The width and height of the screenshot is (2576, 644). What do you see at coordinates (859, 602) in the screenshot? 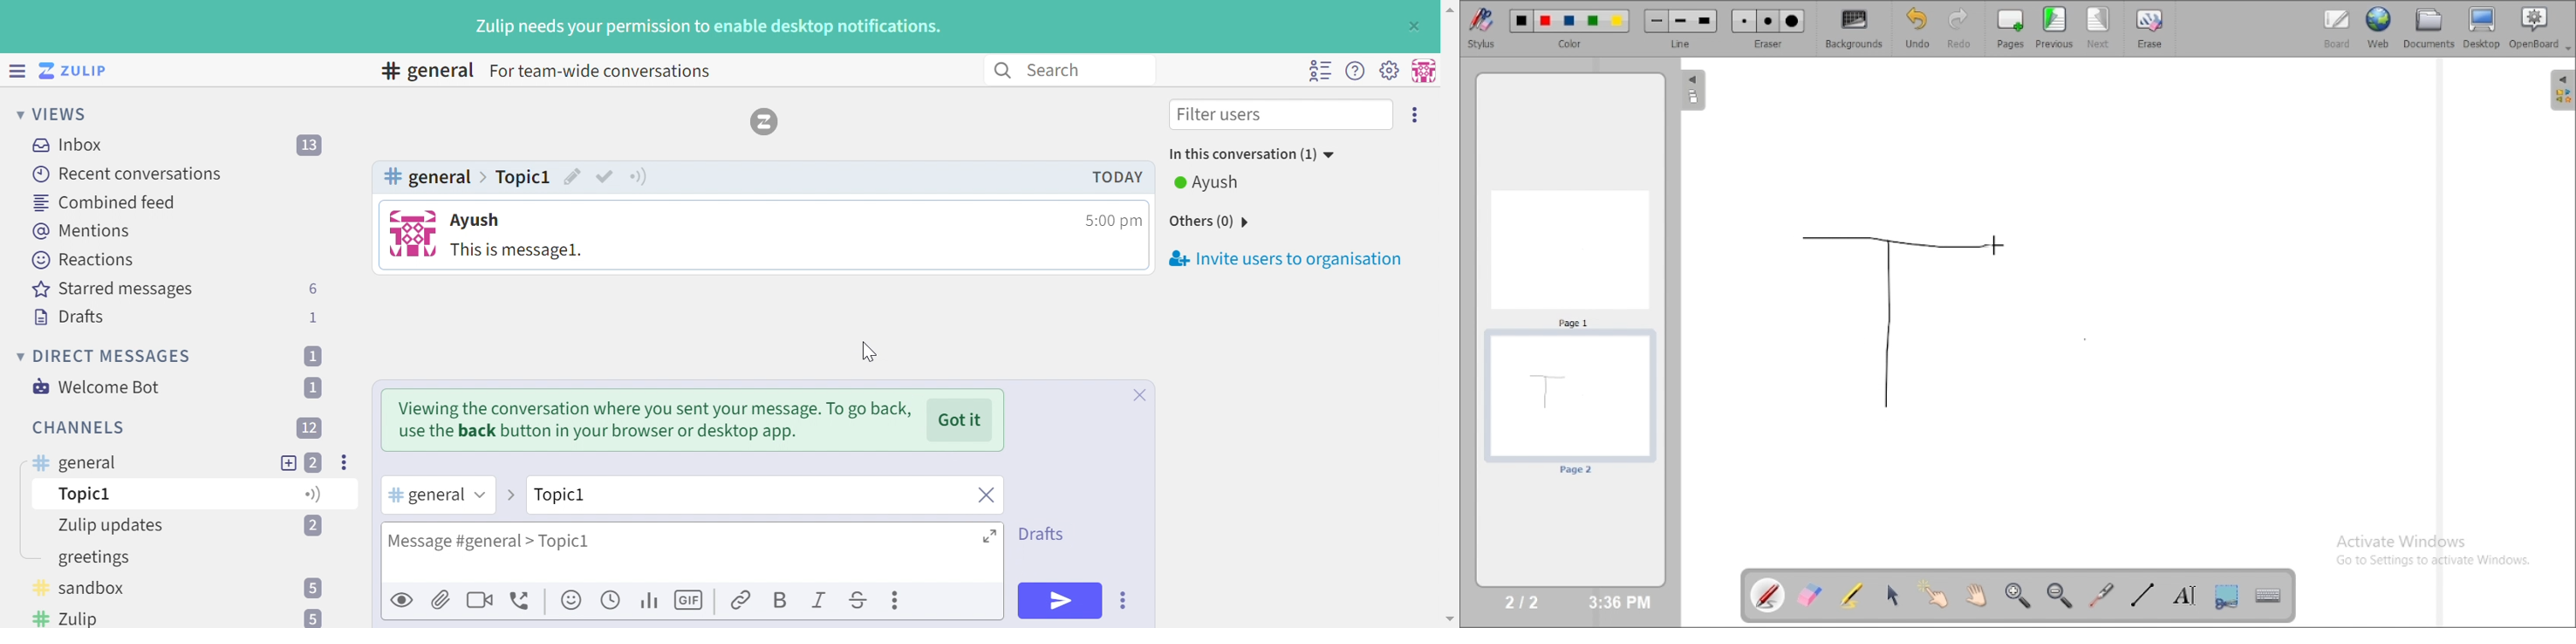
I see `Strikethrough` at bounding box center [859, 602].